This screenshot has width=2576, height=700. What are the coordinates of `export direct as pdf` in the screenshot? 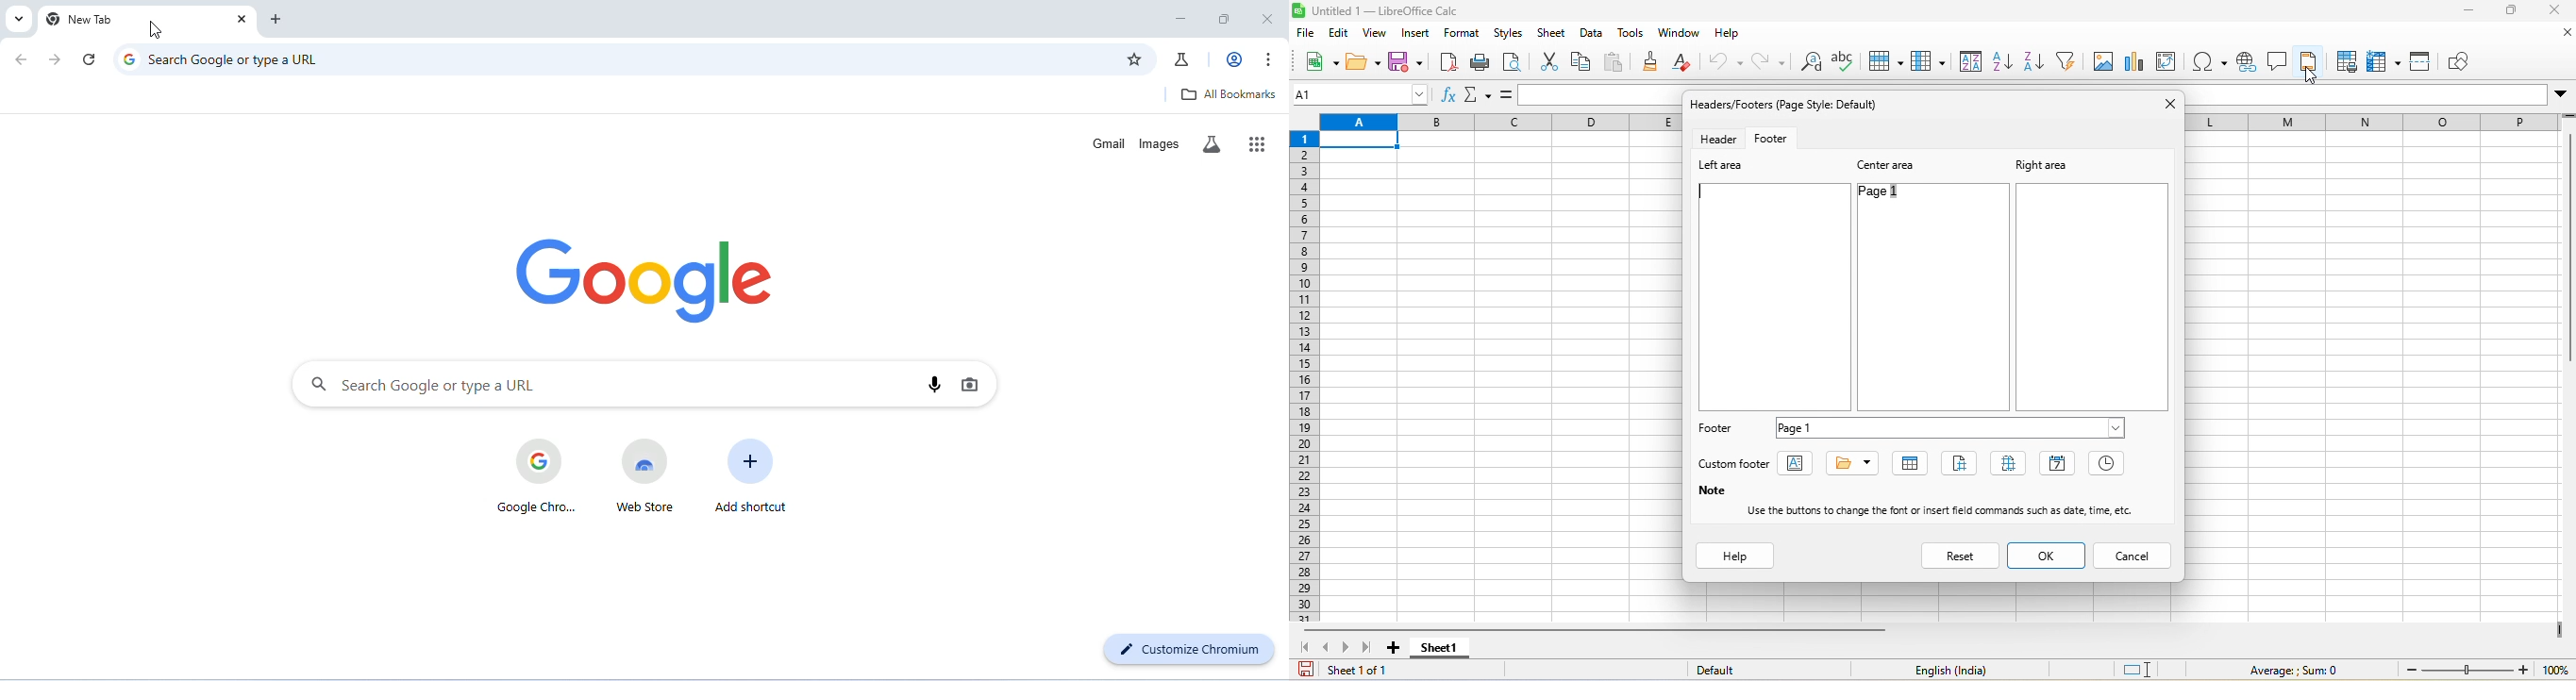 It's located at (1445, 66).